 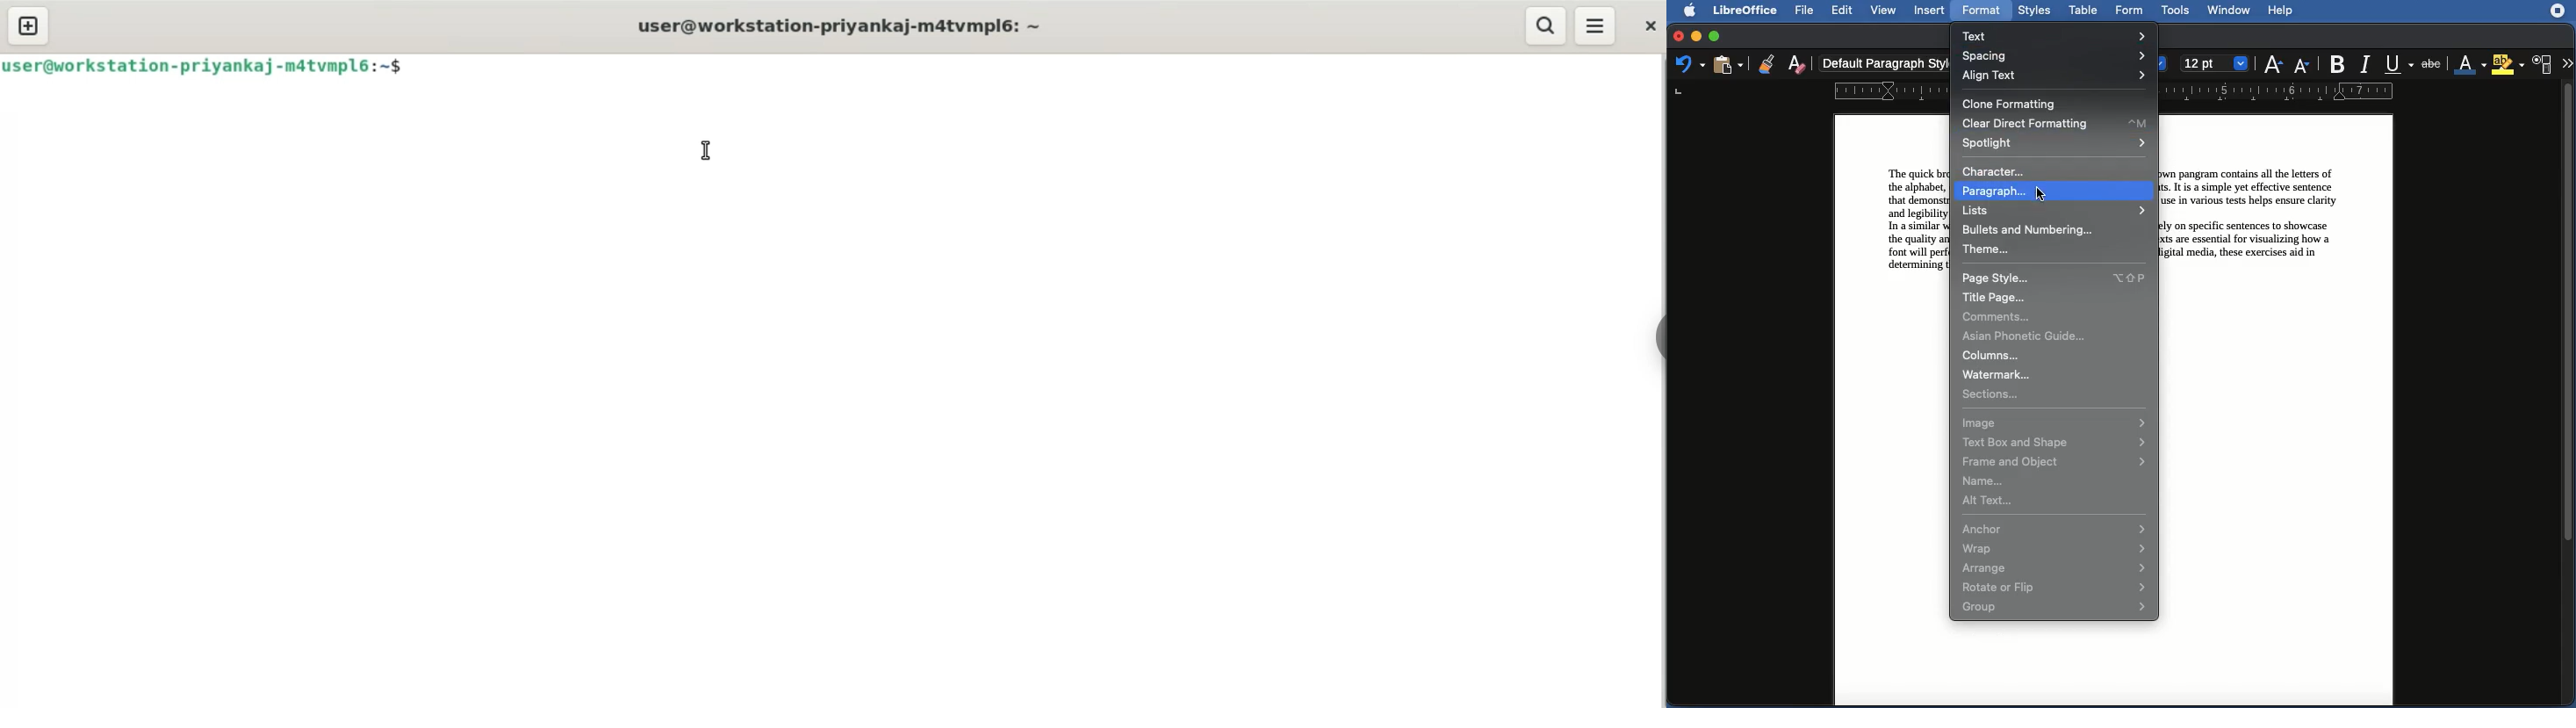 What do you see at coordinates (2000, 170) in the screenshot?
I see `Character` at bounding box center [2000, 170].